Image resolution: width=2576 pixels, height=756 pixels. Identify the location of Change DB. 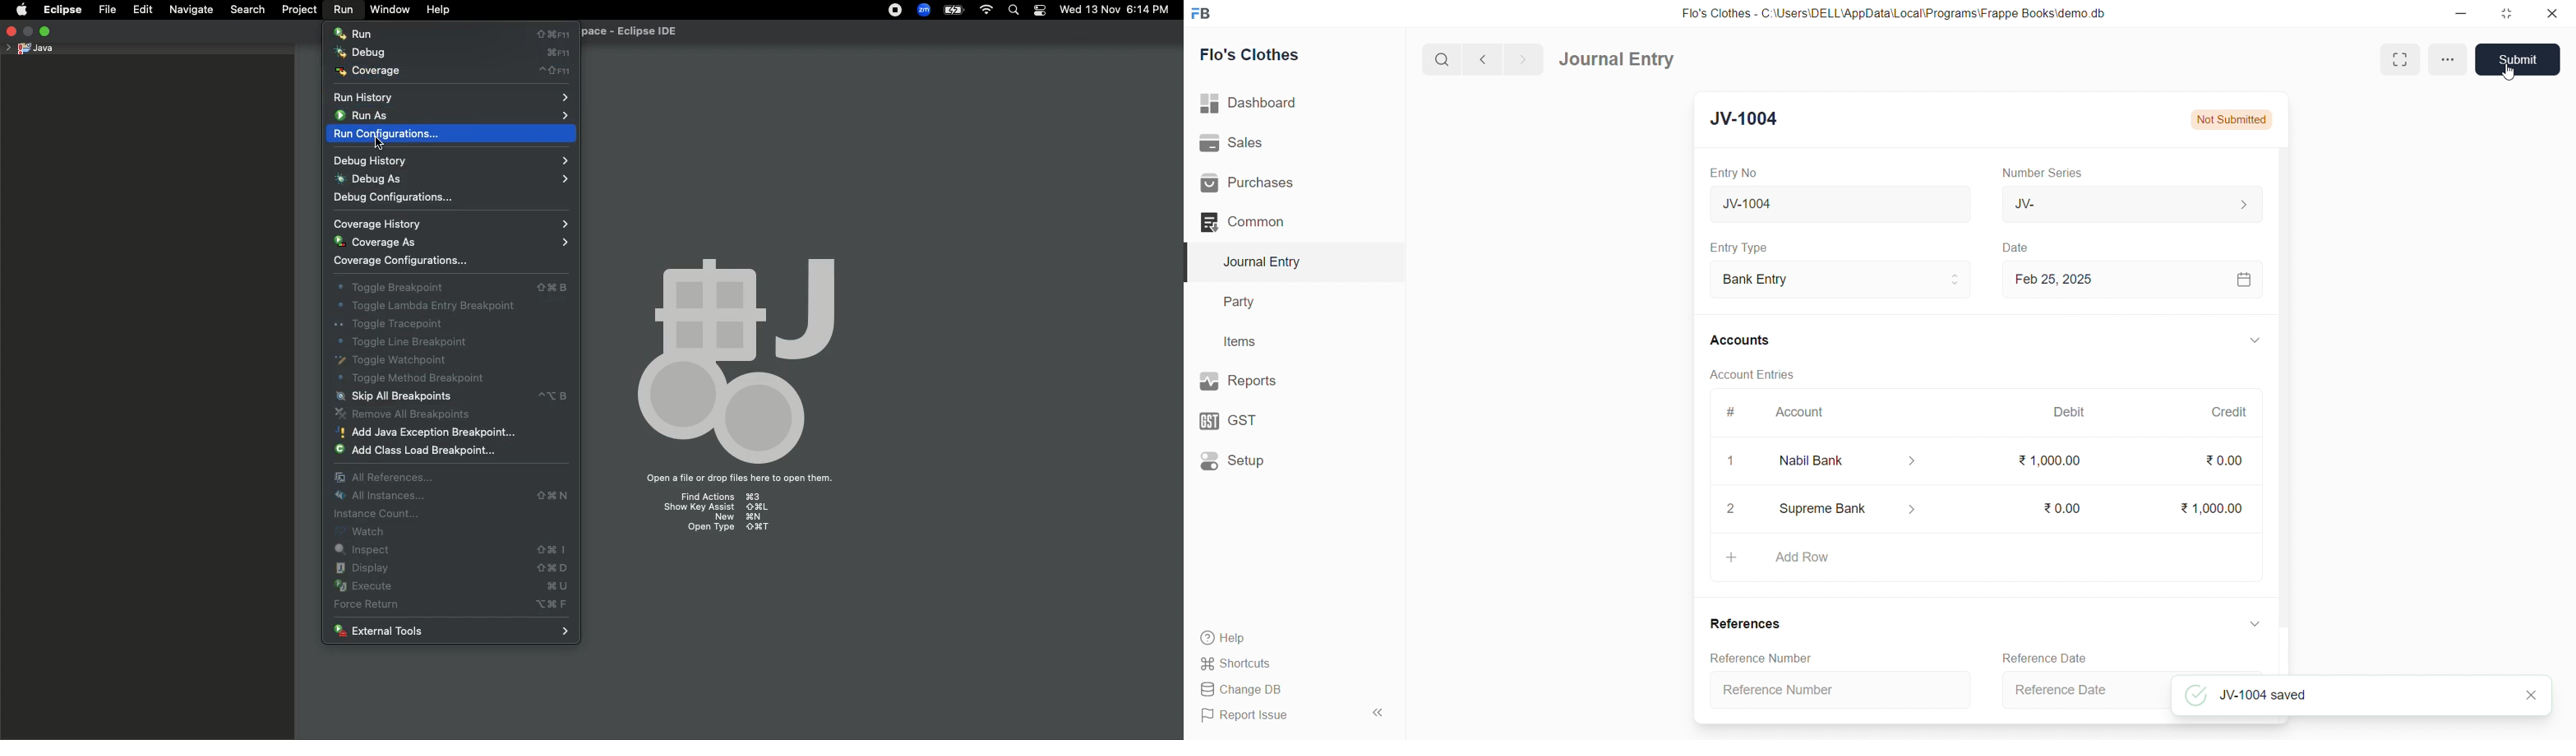
(1287, 690).